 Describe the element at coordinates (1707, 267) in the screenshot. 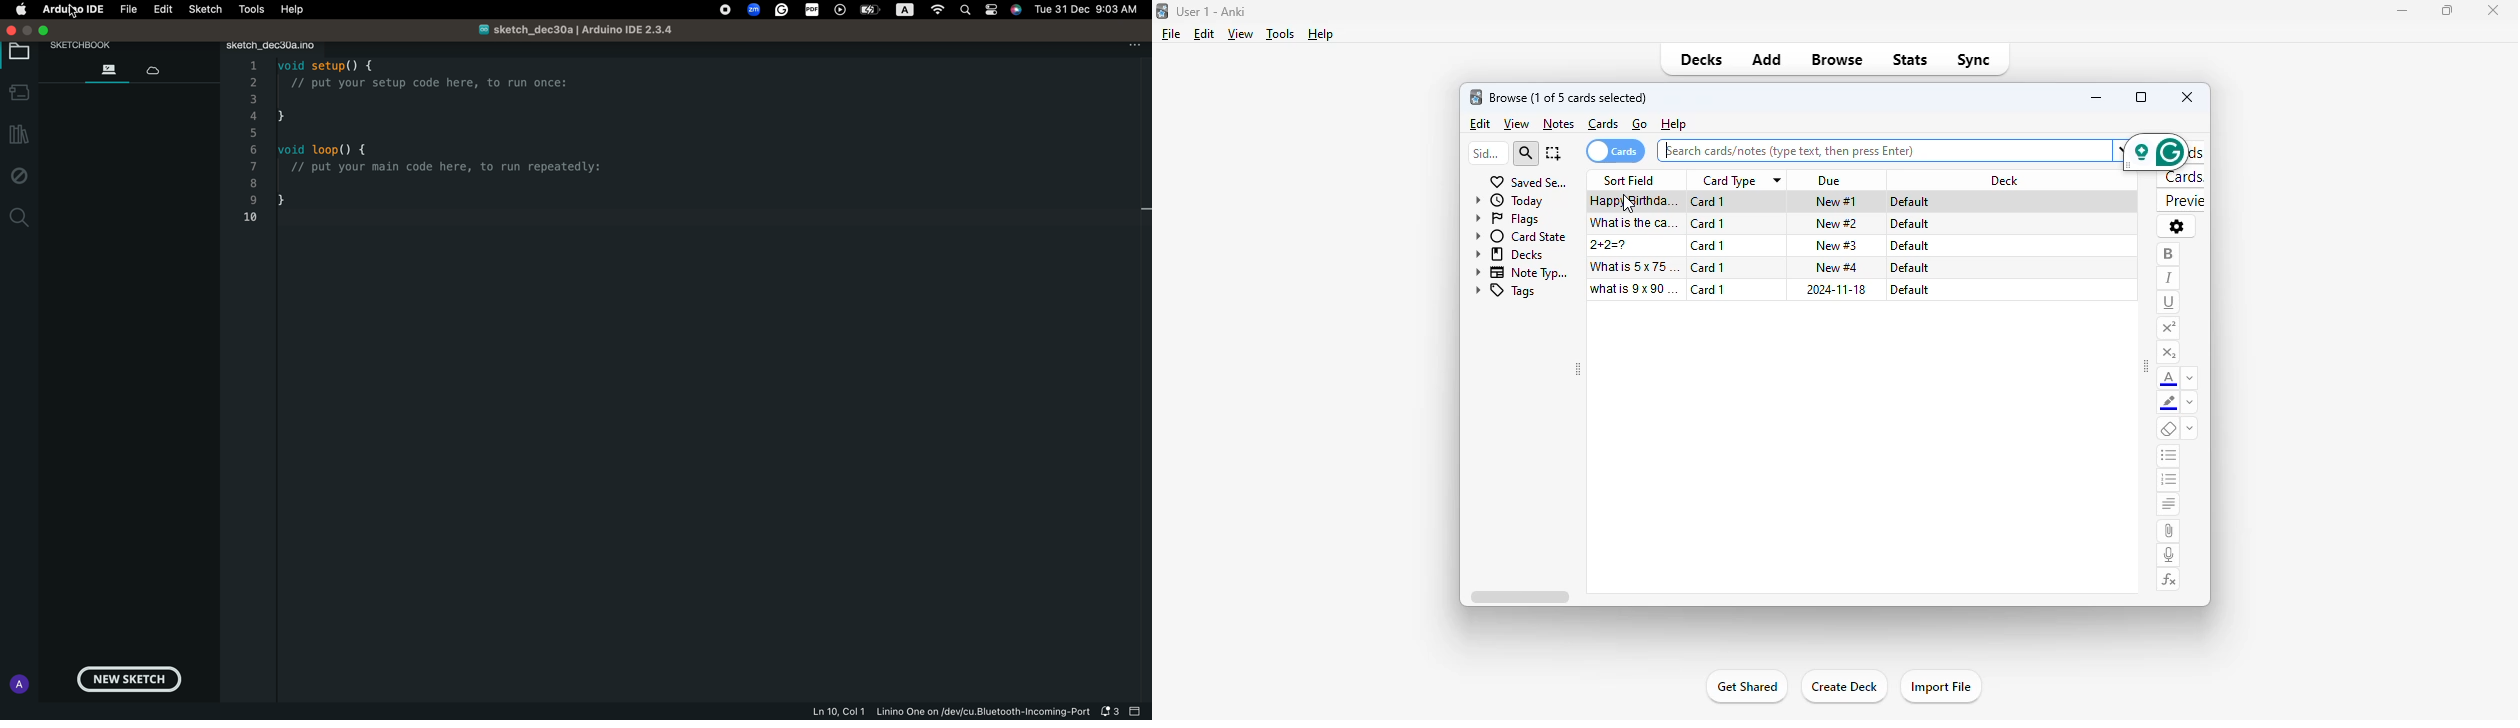

I see `card 1` at that location.